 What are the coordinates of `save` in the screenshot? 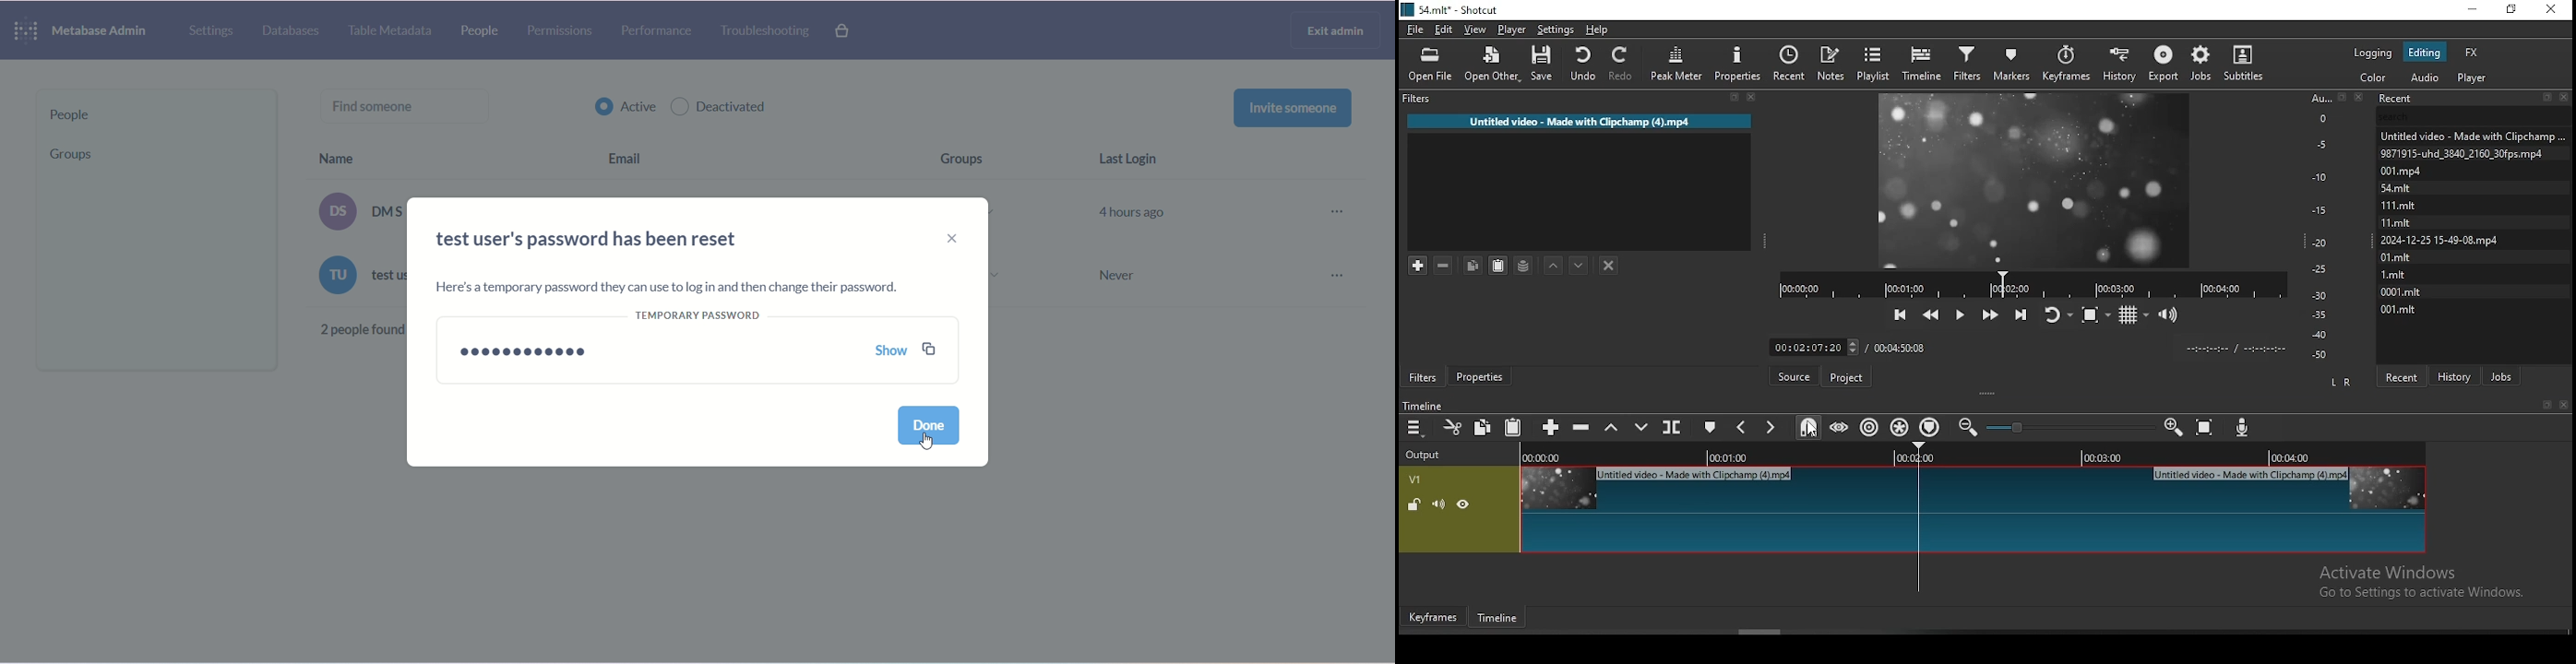 It's located at (1545, 63).